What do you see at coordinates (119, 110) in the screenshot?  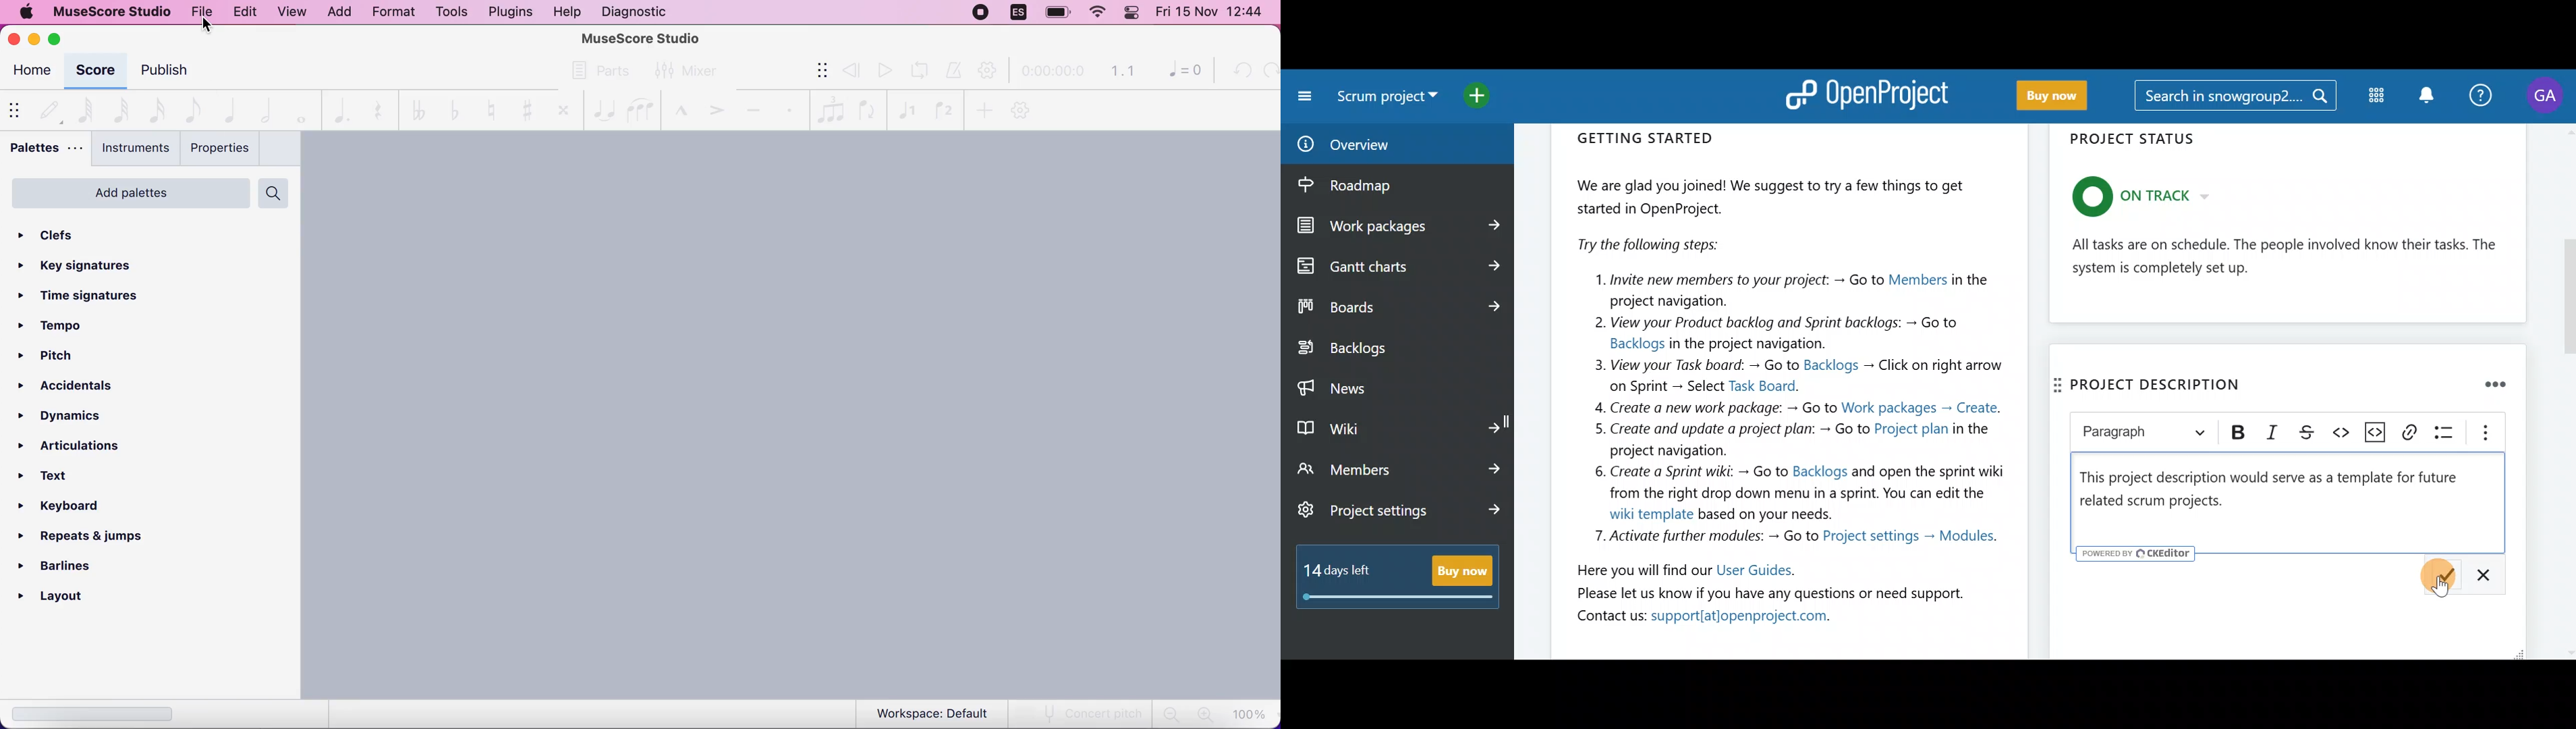 I see `32nd note` at bounding box center [119, 110].